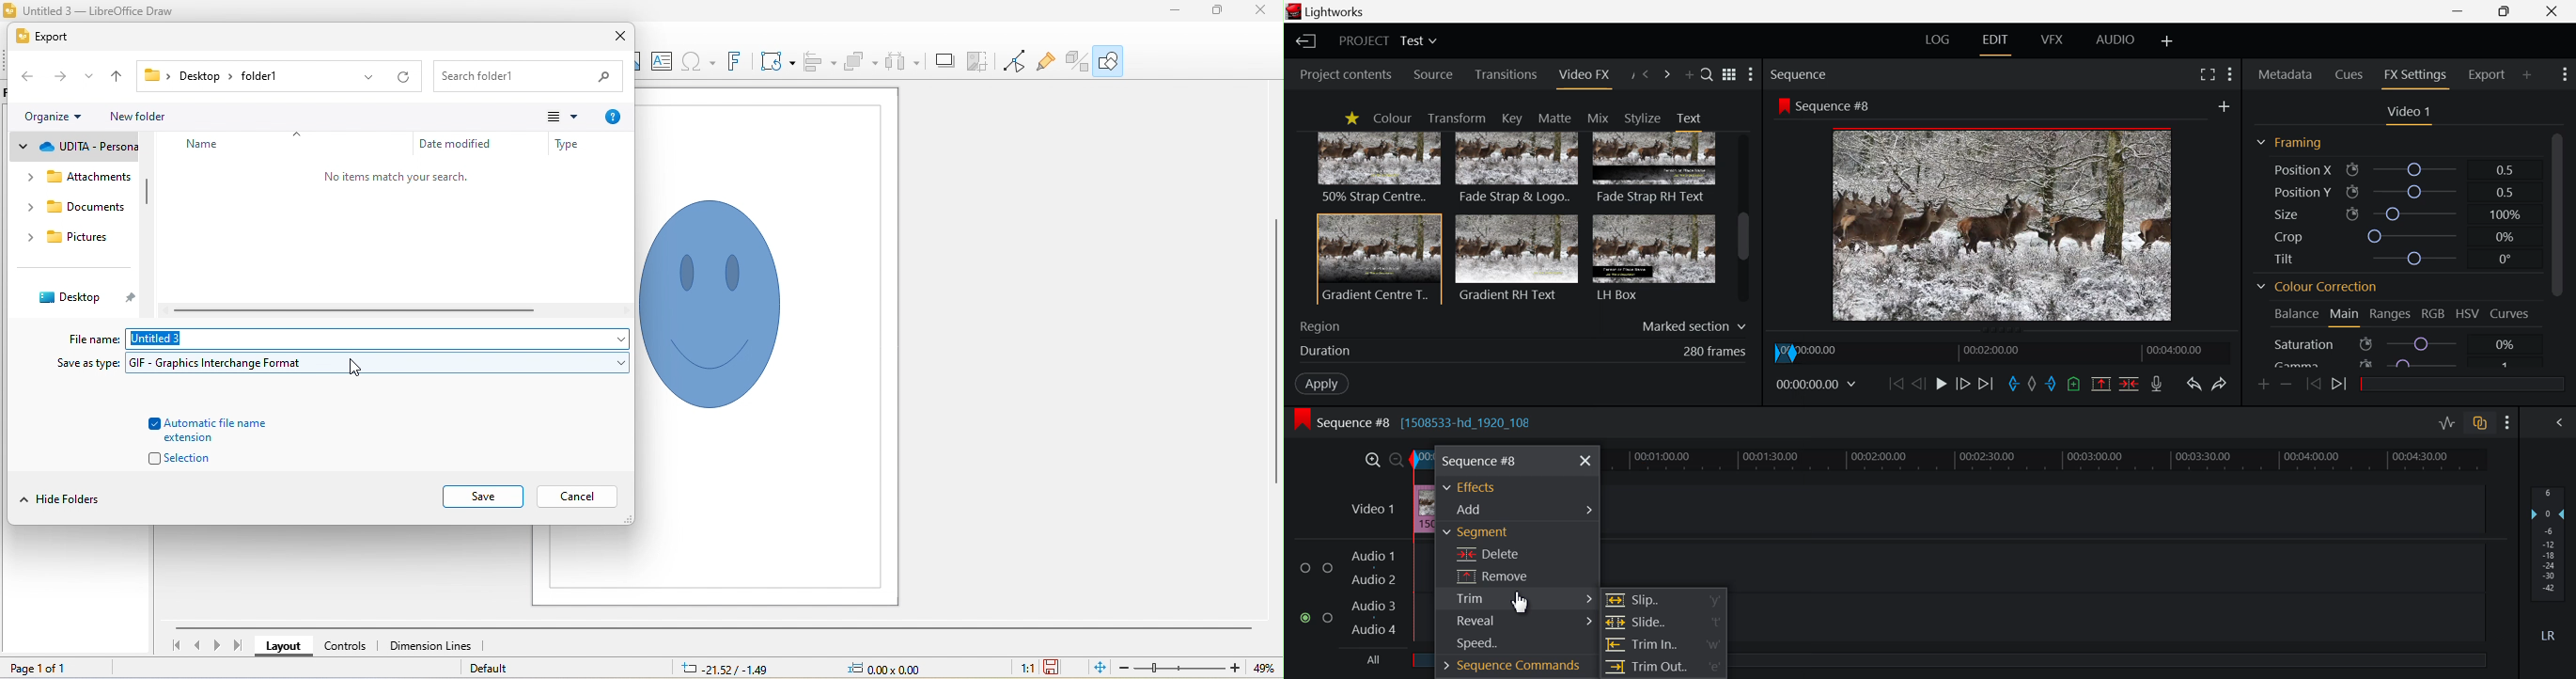  Describe the element at coordinates (33, 238) in the screenshot. I see `drop down` at that location.